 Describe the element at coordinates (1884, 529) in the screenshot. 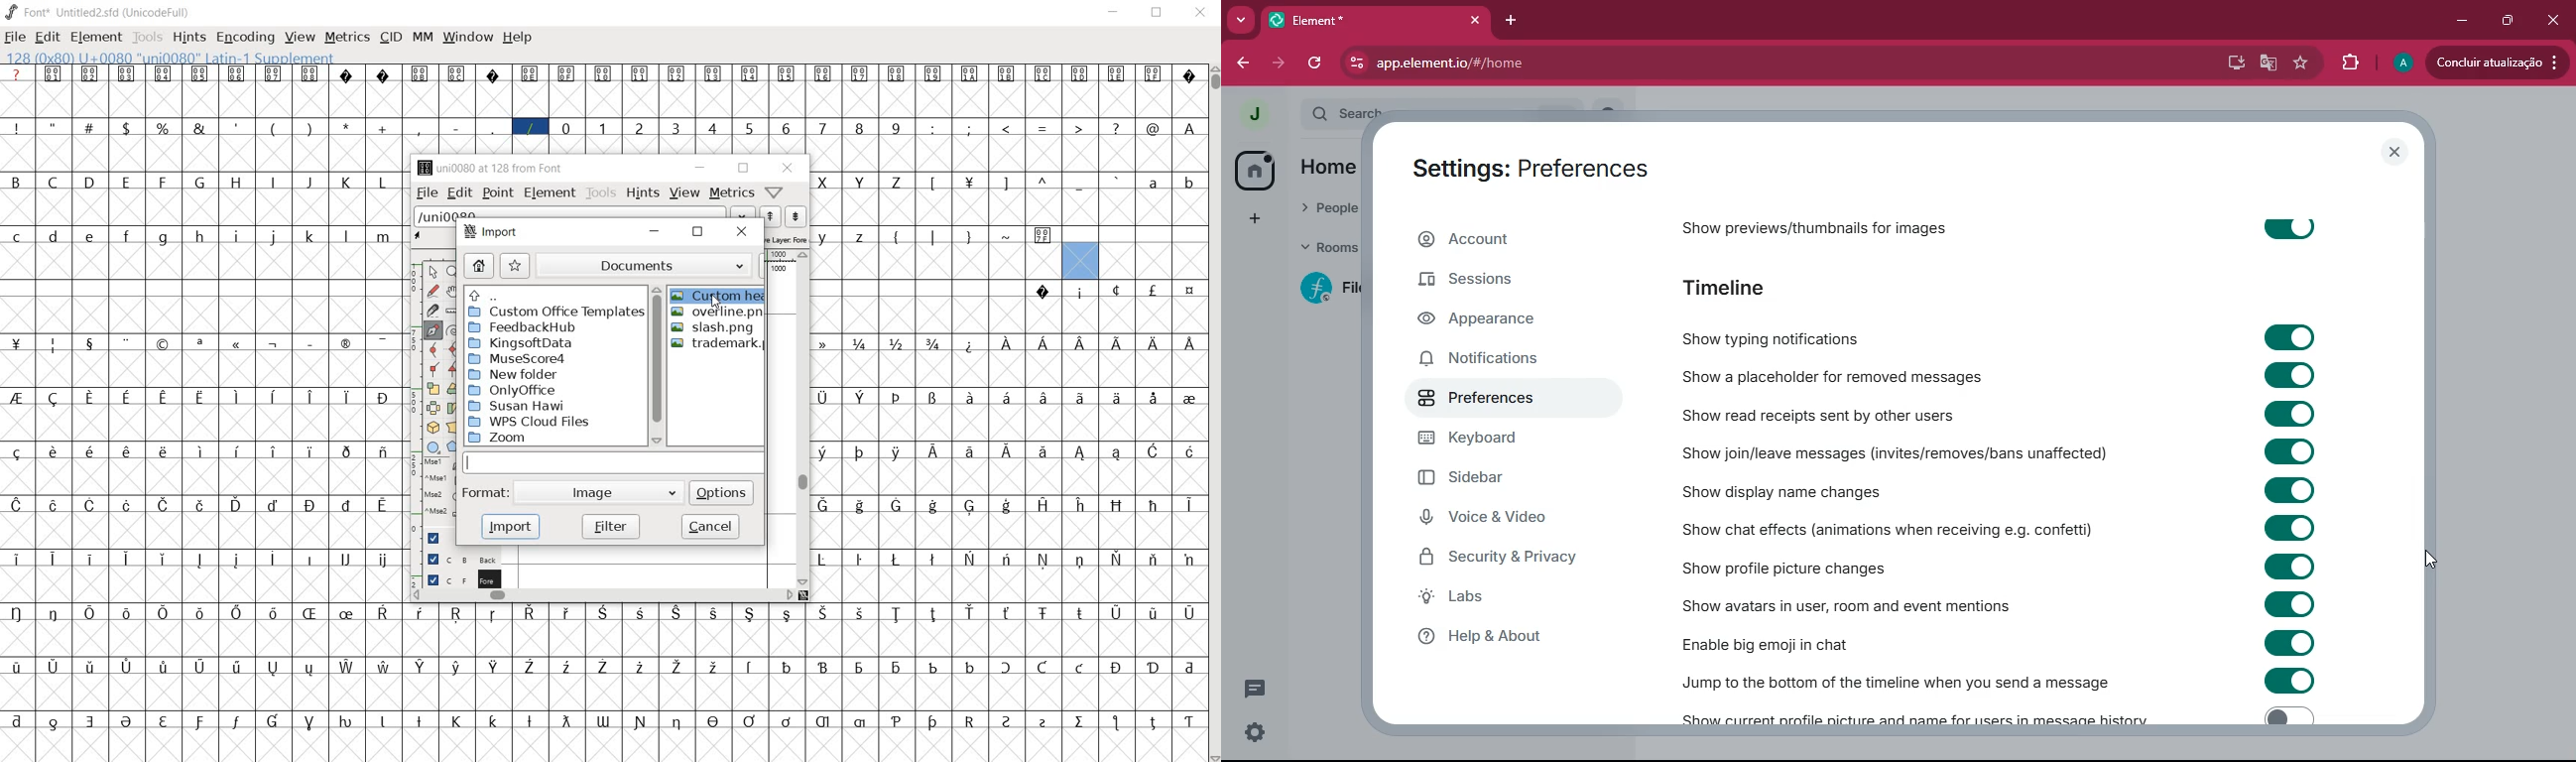

I see `show chat effects (animations when receiving e.g. confetti)` at that location.